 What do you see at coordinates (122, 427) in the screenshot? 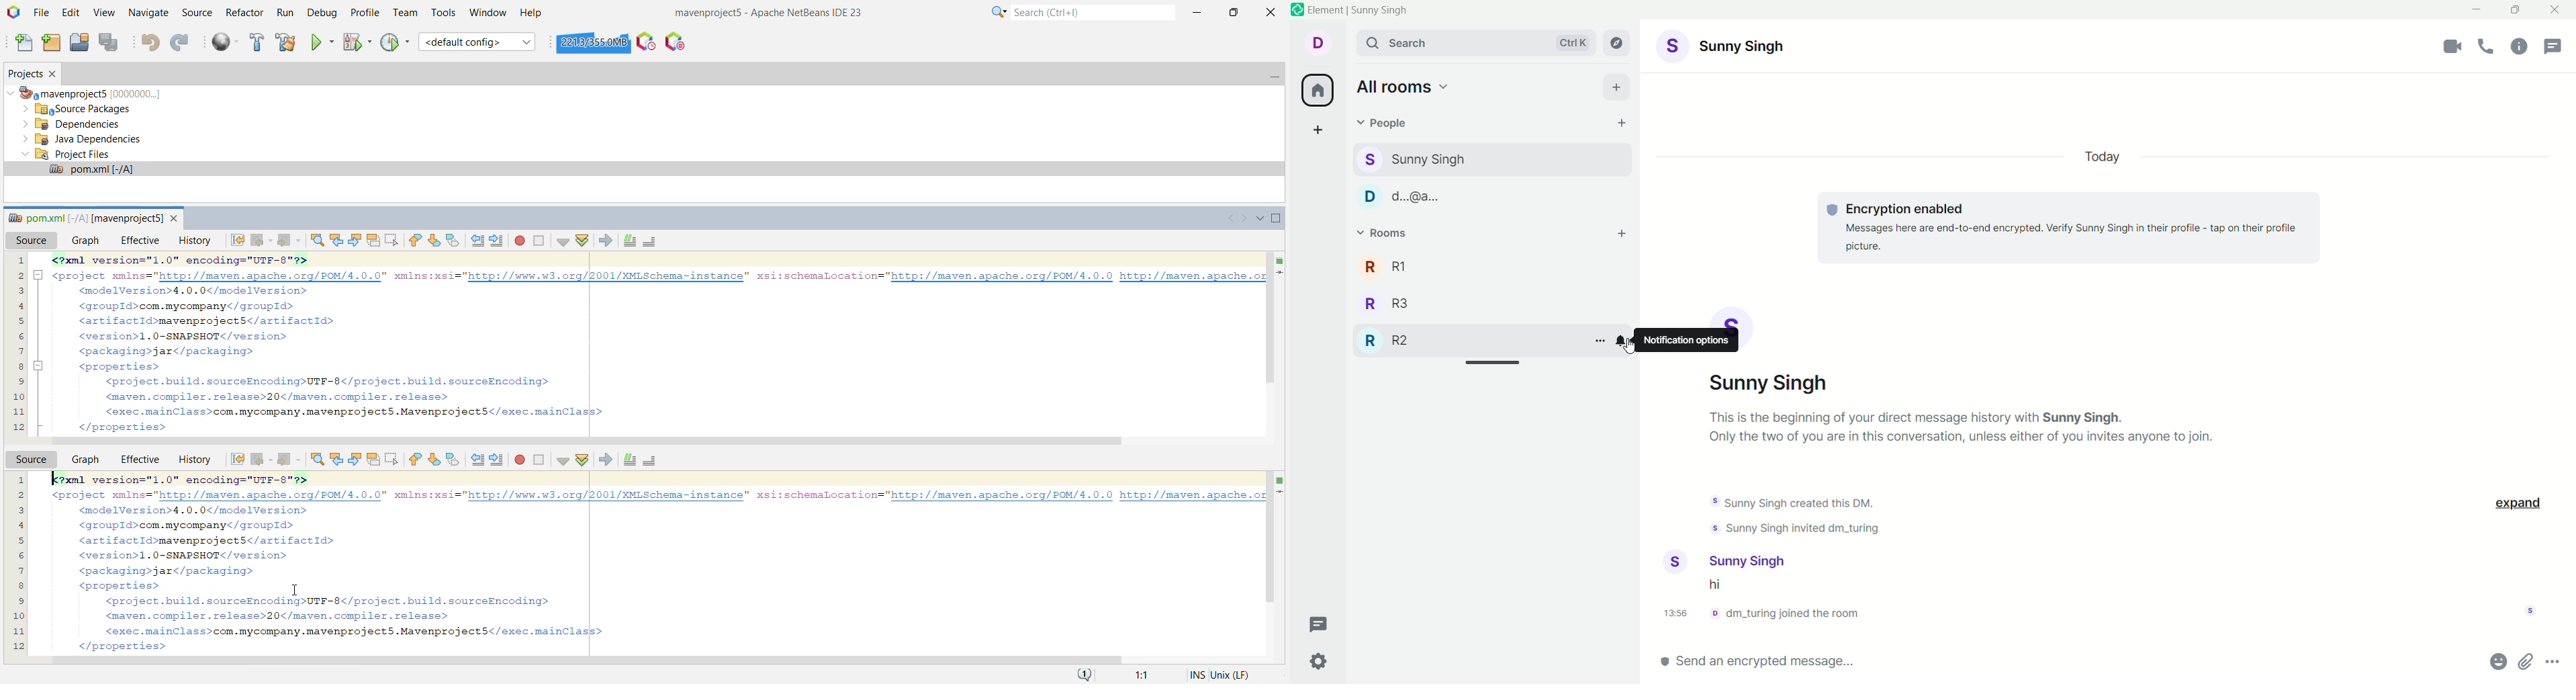
I see `</properties>` at bounding box center [122, 427].